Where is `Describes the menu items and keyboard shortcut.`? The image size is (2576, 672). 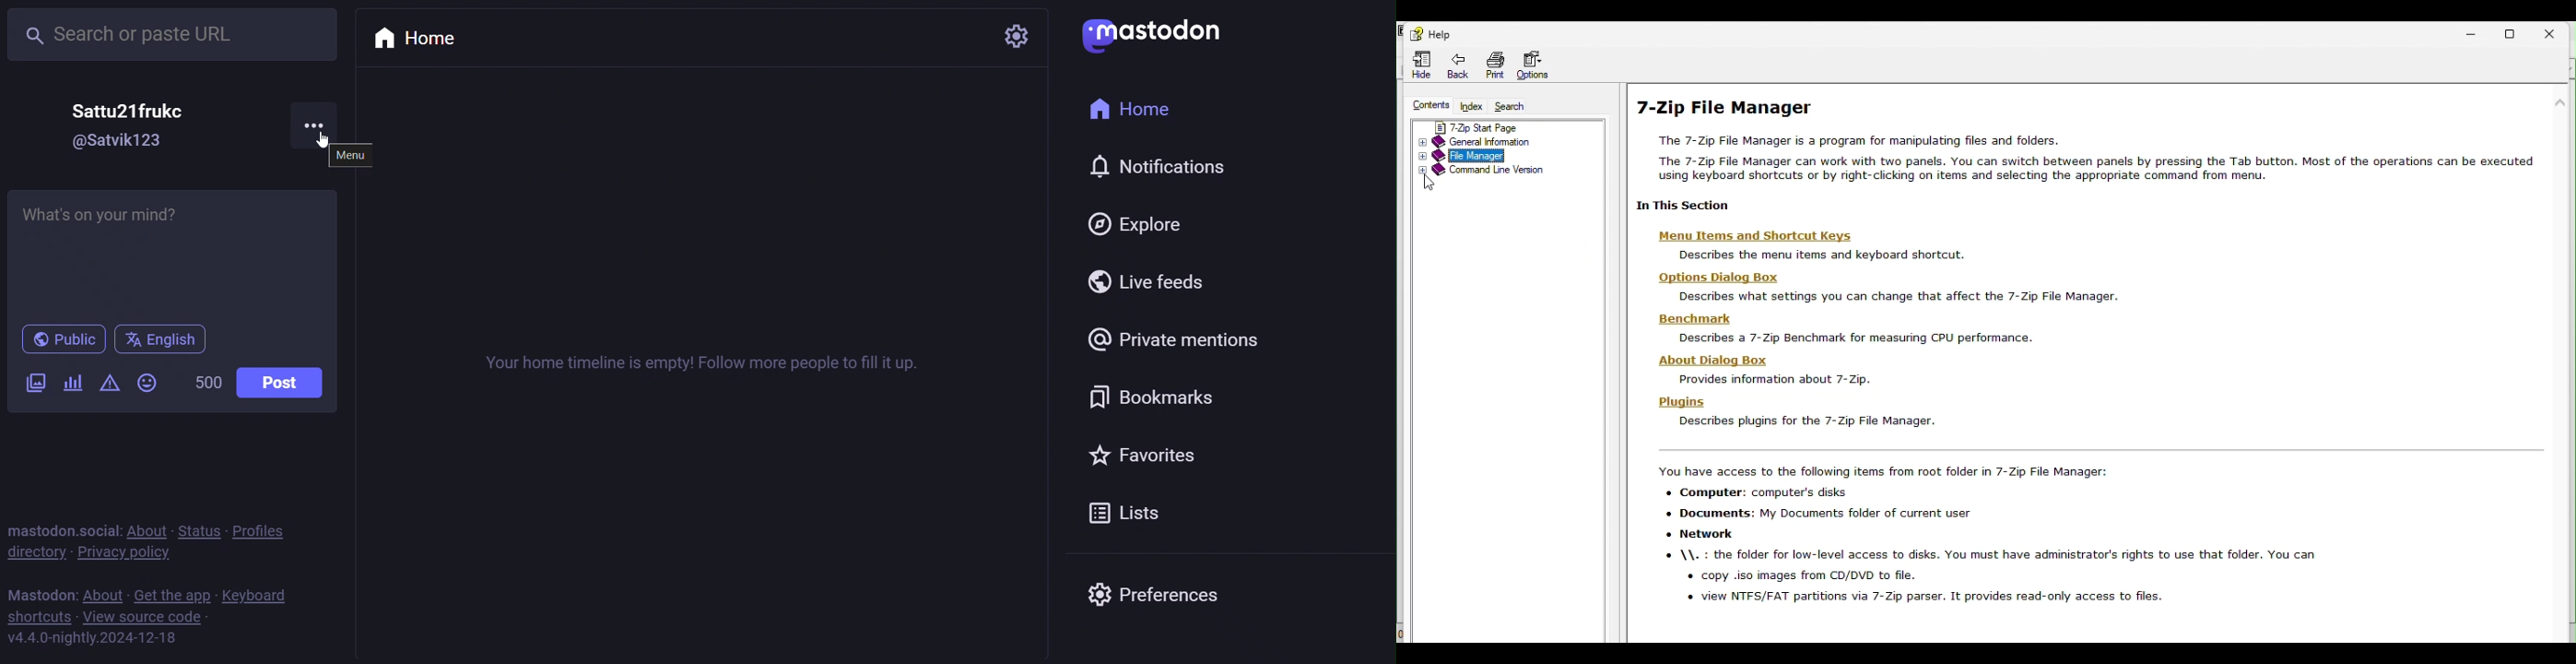 Describes the menu items and keyboard shortcut. is located at coordinates (1823, 255).